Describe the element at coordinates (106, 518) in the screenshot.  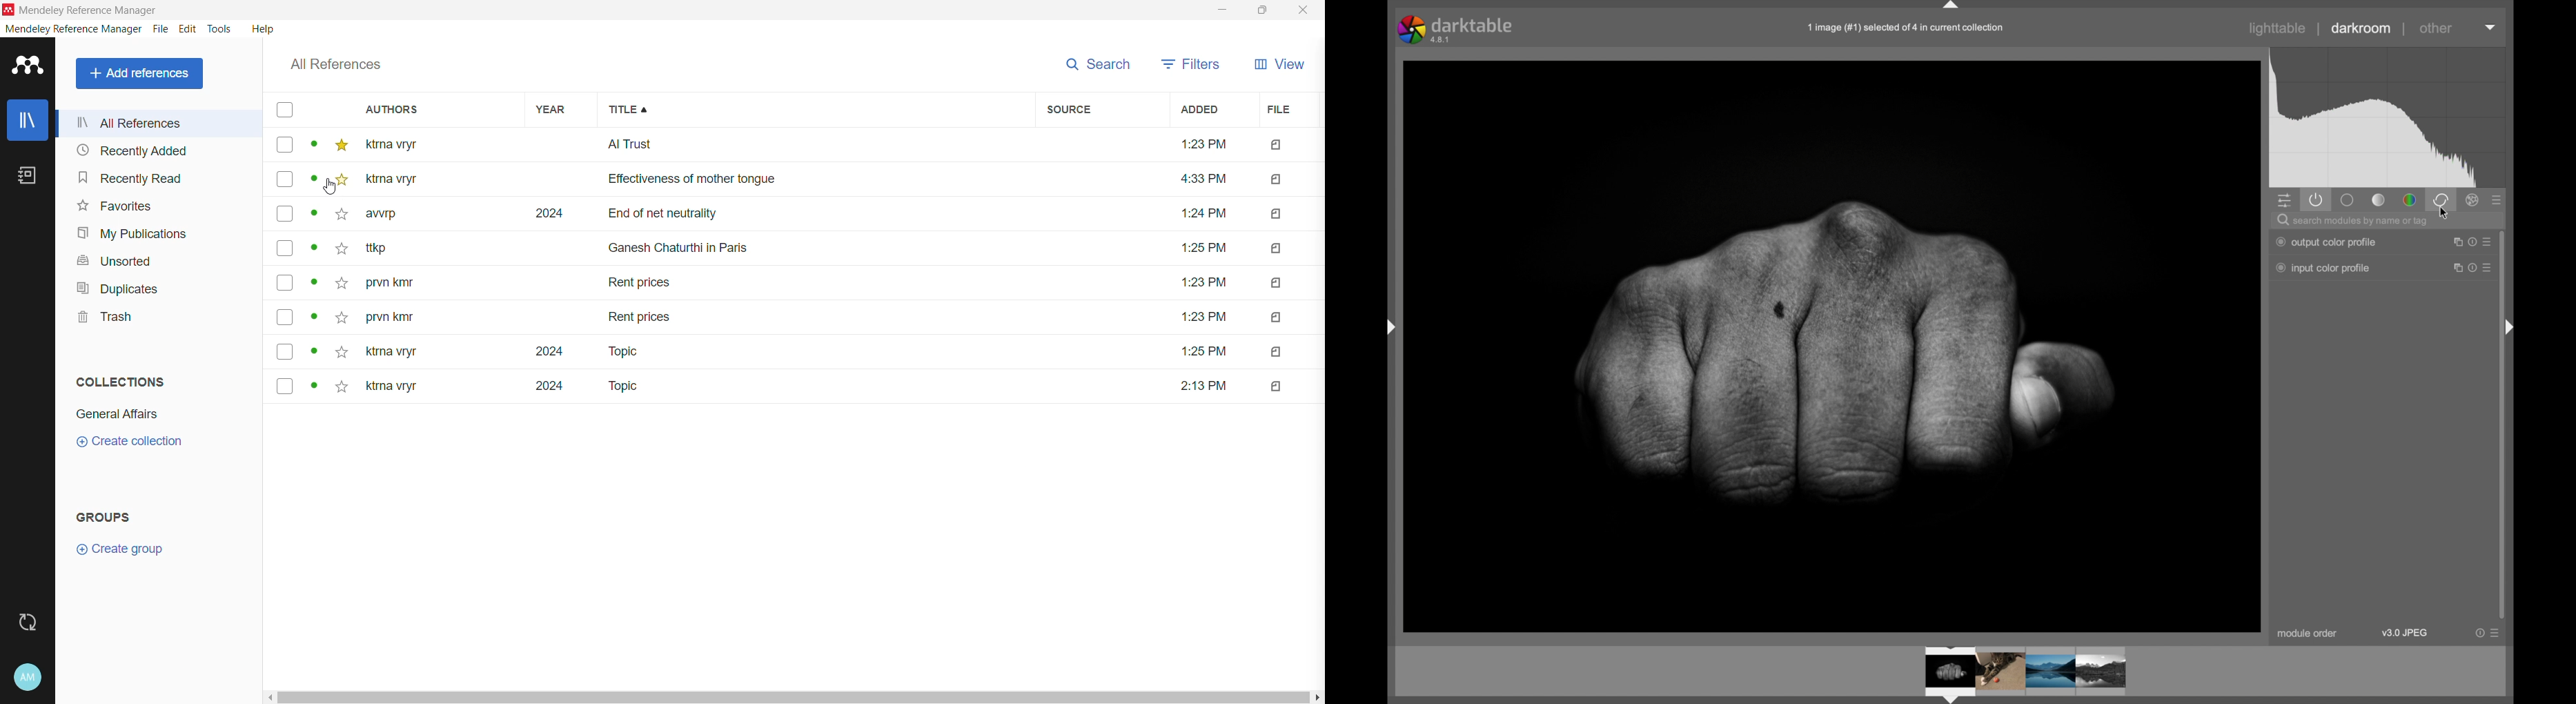
I see `Groups` at that location.